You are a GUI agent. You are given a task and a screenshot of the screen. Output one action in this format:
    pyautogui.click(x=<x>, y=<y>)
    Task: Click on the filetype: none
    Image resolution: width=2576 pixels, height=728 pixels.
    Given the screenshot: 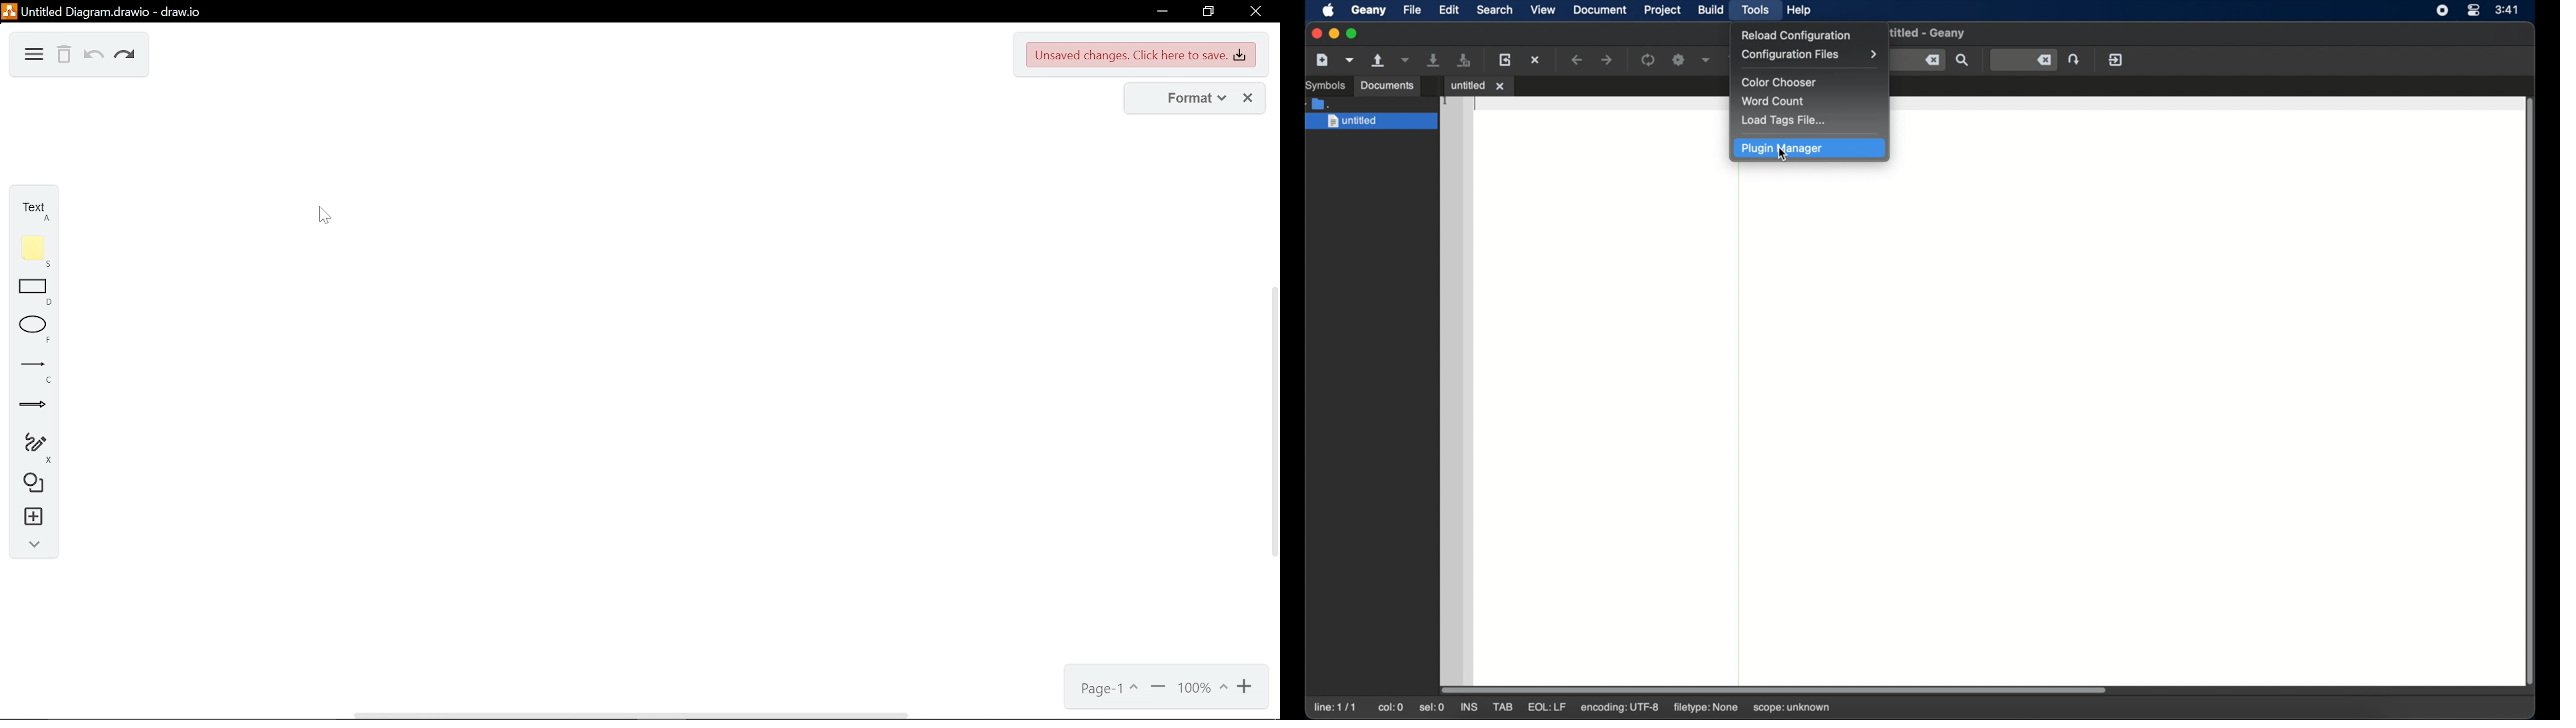 What is the action you would take?
    pyautogui.click(x=1704, y=707)
    